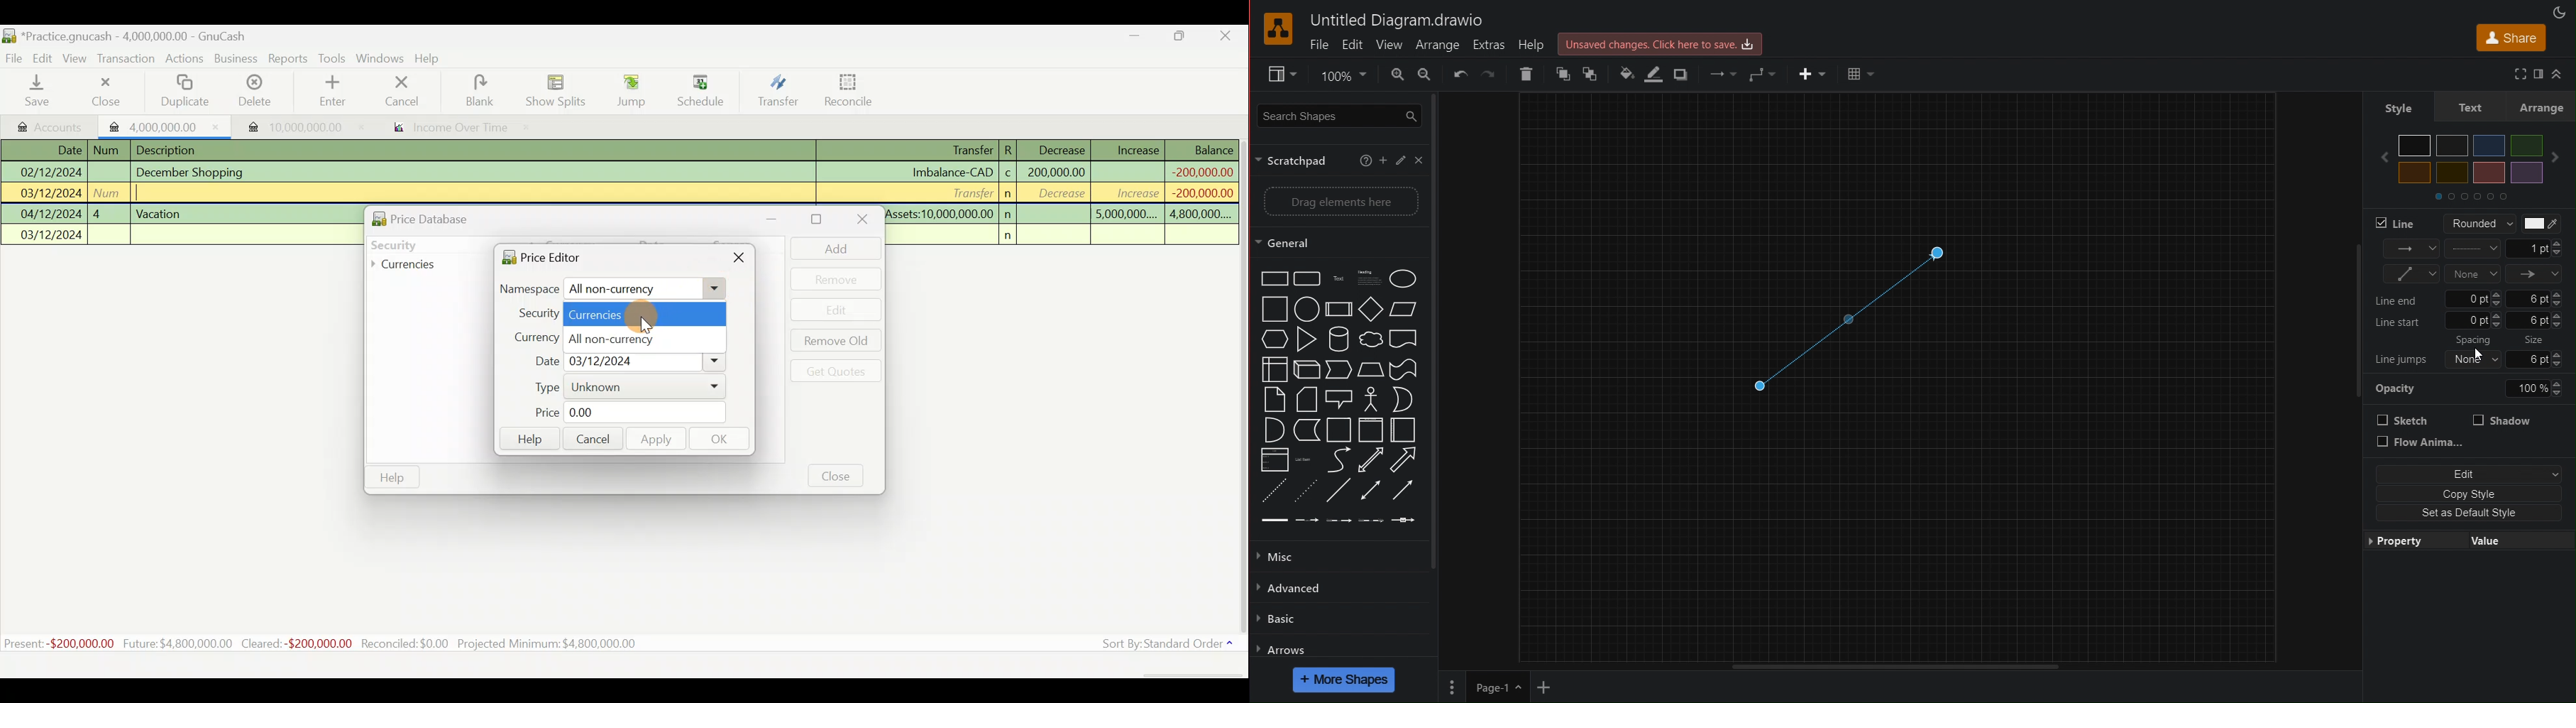 This screenshot has width=2576, height=728. What do you see at coordinates (1762, 75) in the screenshot?
I see `Connector` at bounding box center [1762, 75].